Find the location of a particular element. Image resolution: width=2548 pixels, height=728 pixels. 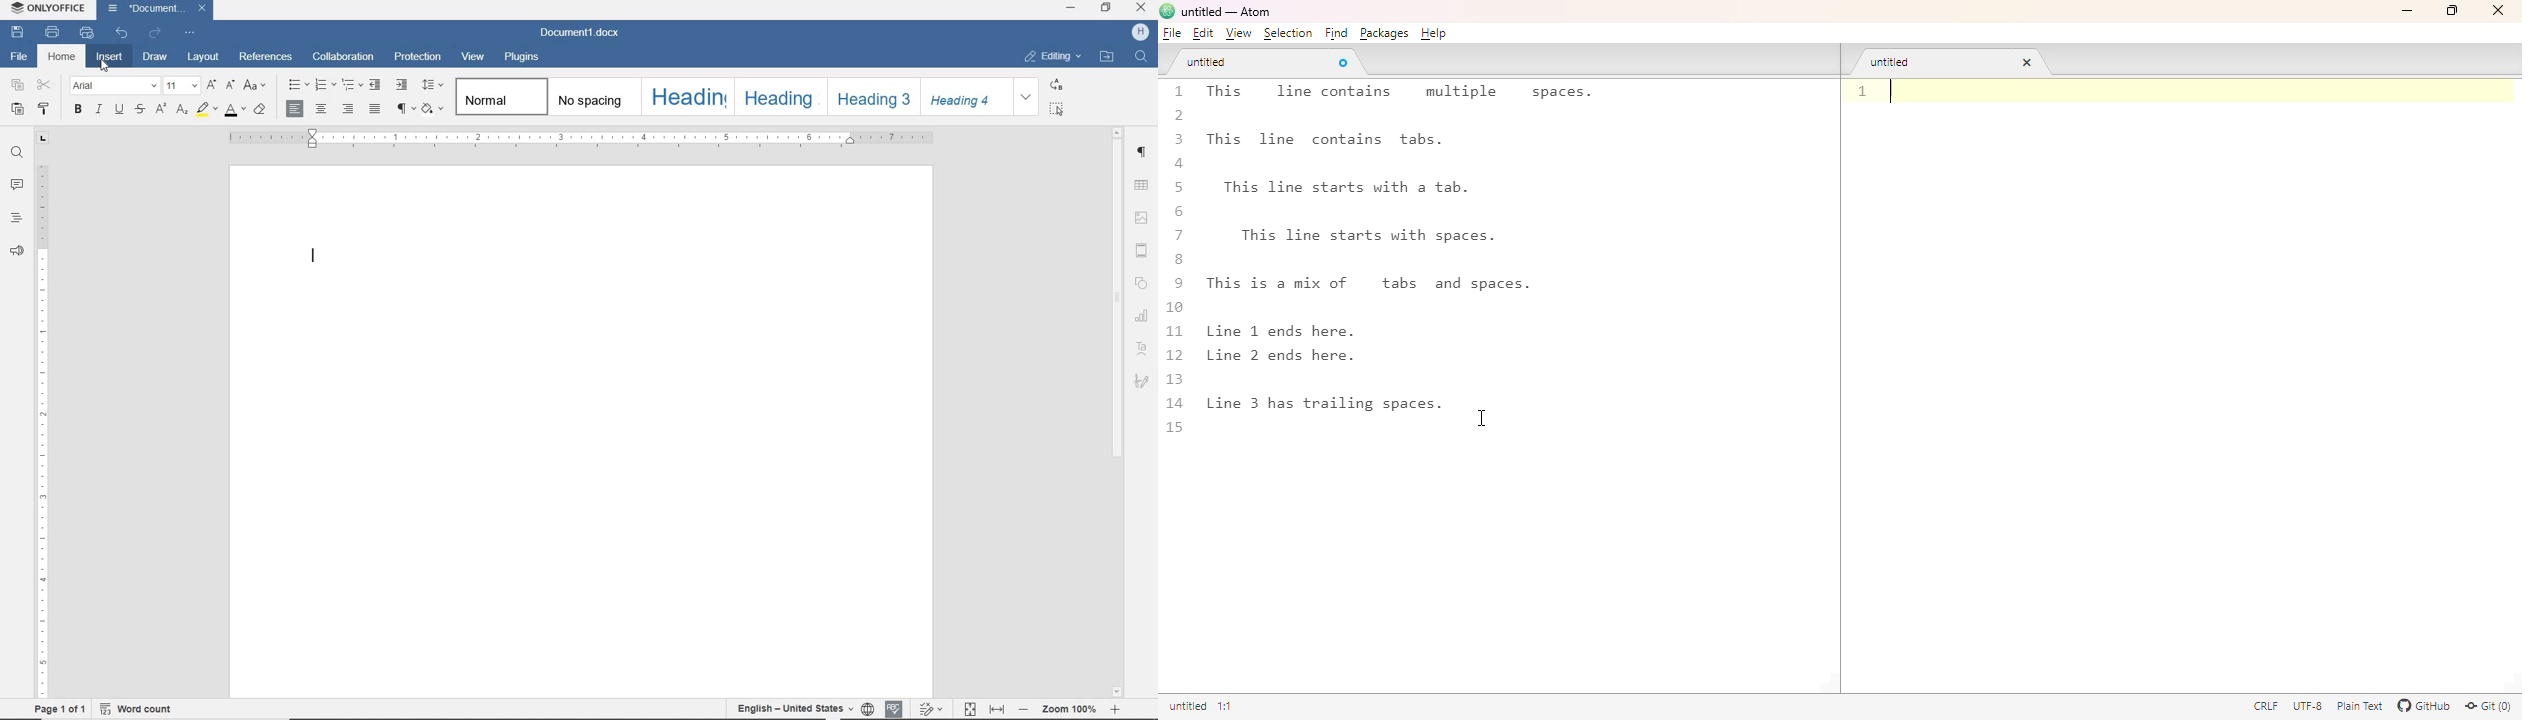

shading is located at coordinates (434, 108).